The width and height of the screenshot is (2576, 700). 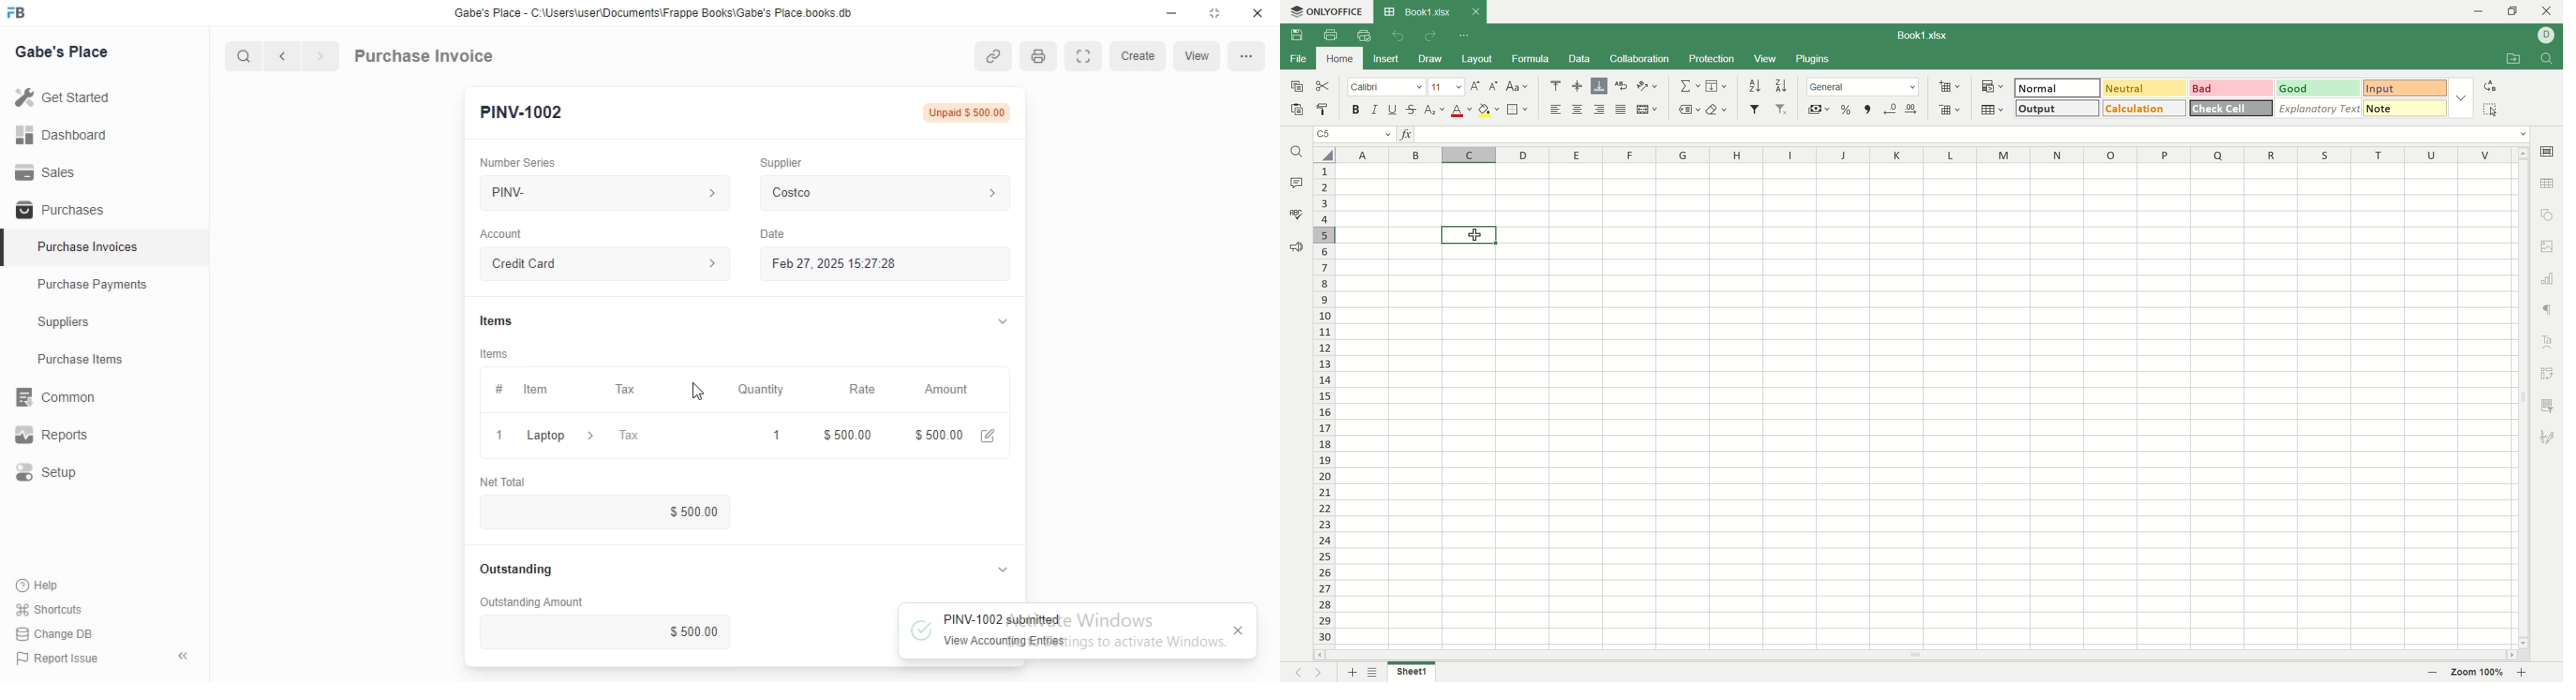 I want to click on account, so click(x=2547, y=35).